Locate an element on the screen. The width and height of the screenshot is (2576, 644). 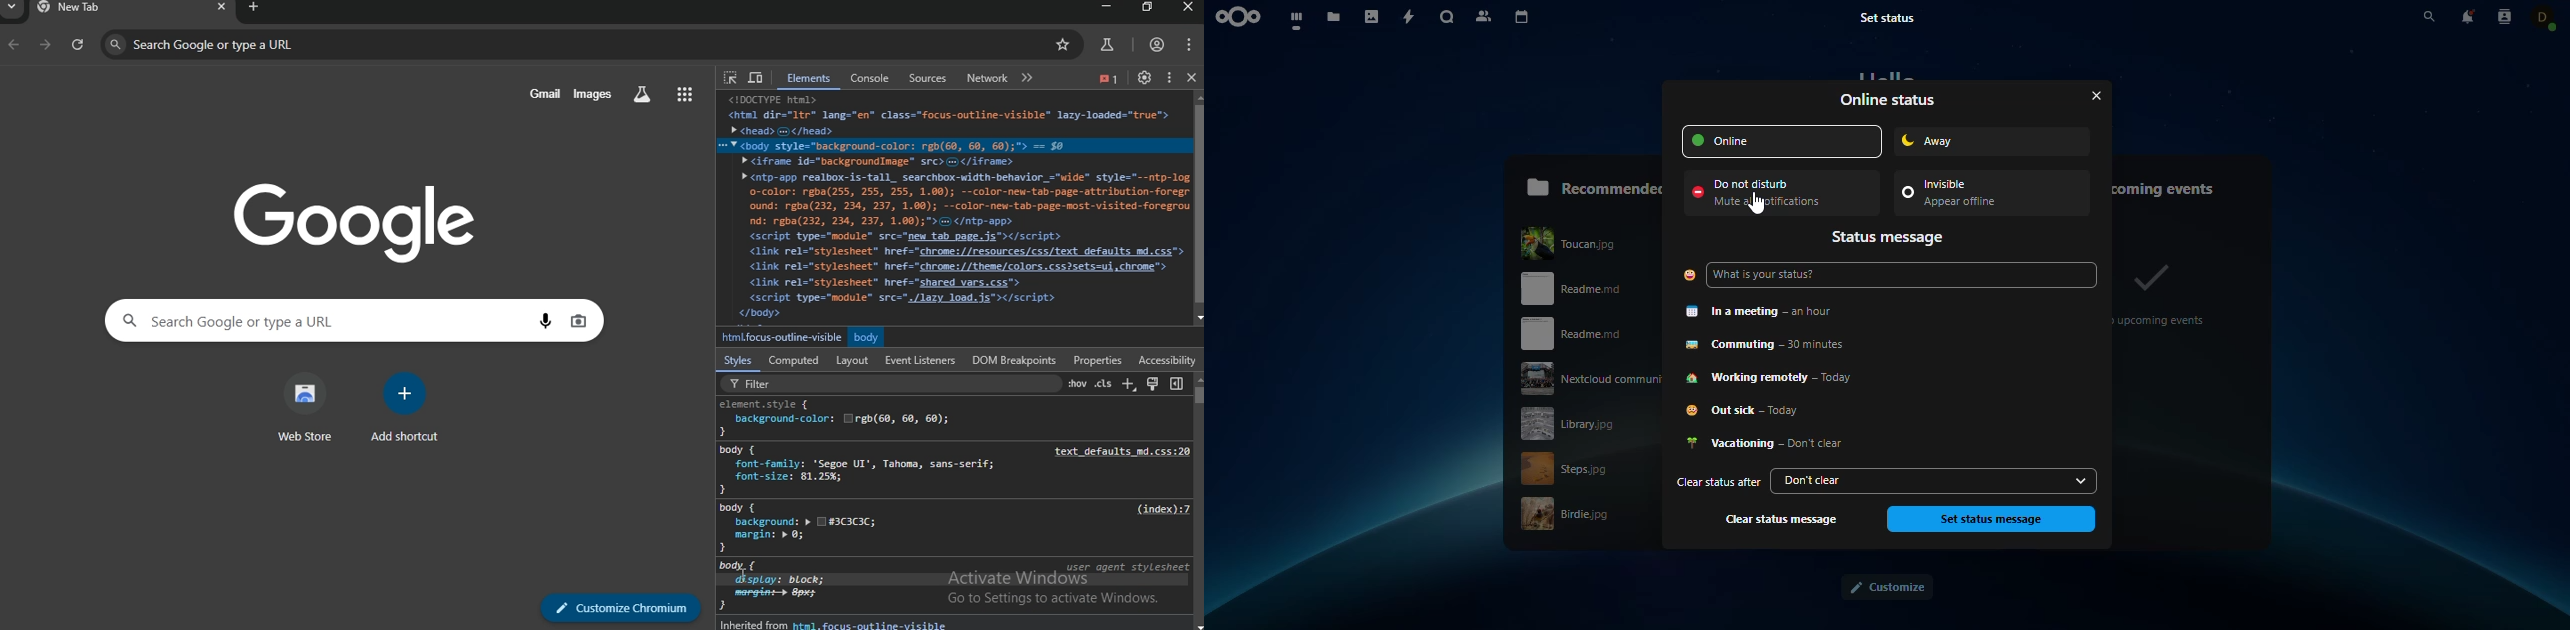
nextcloud is located at coordinates (1242, 17).